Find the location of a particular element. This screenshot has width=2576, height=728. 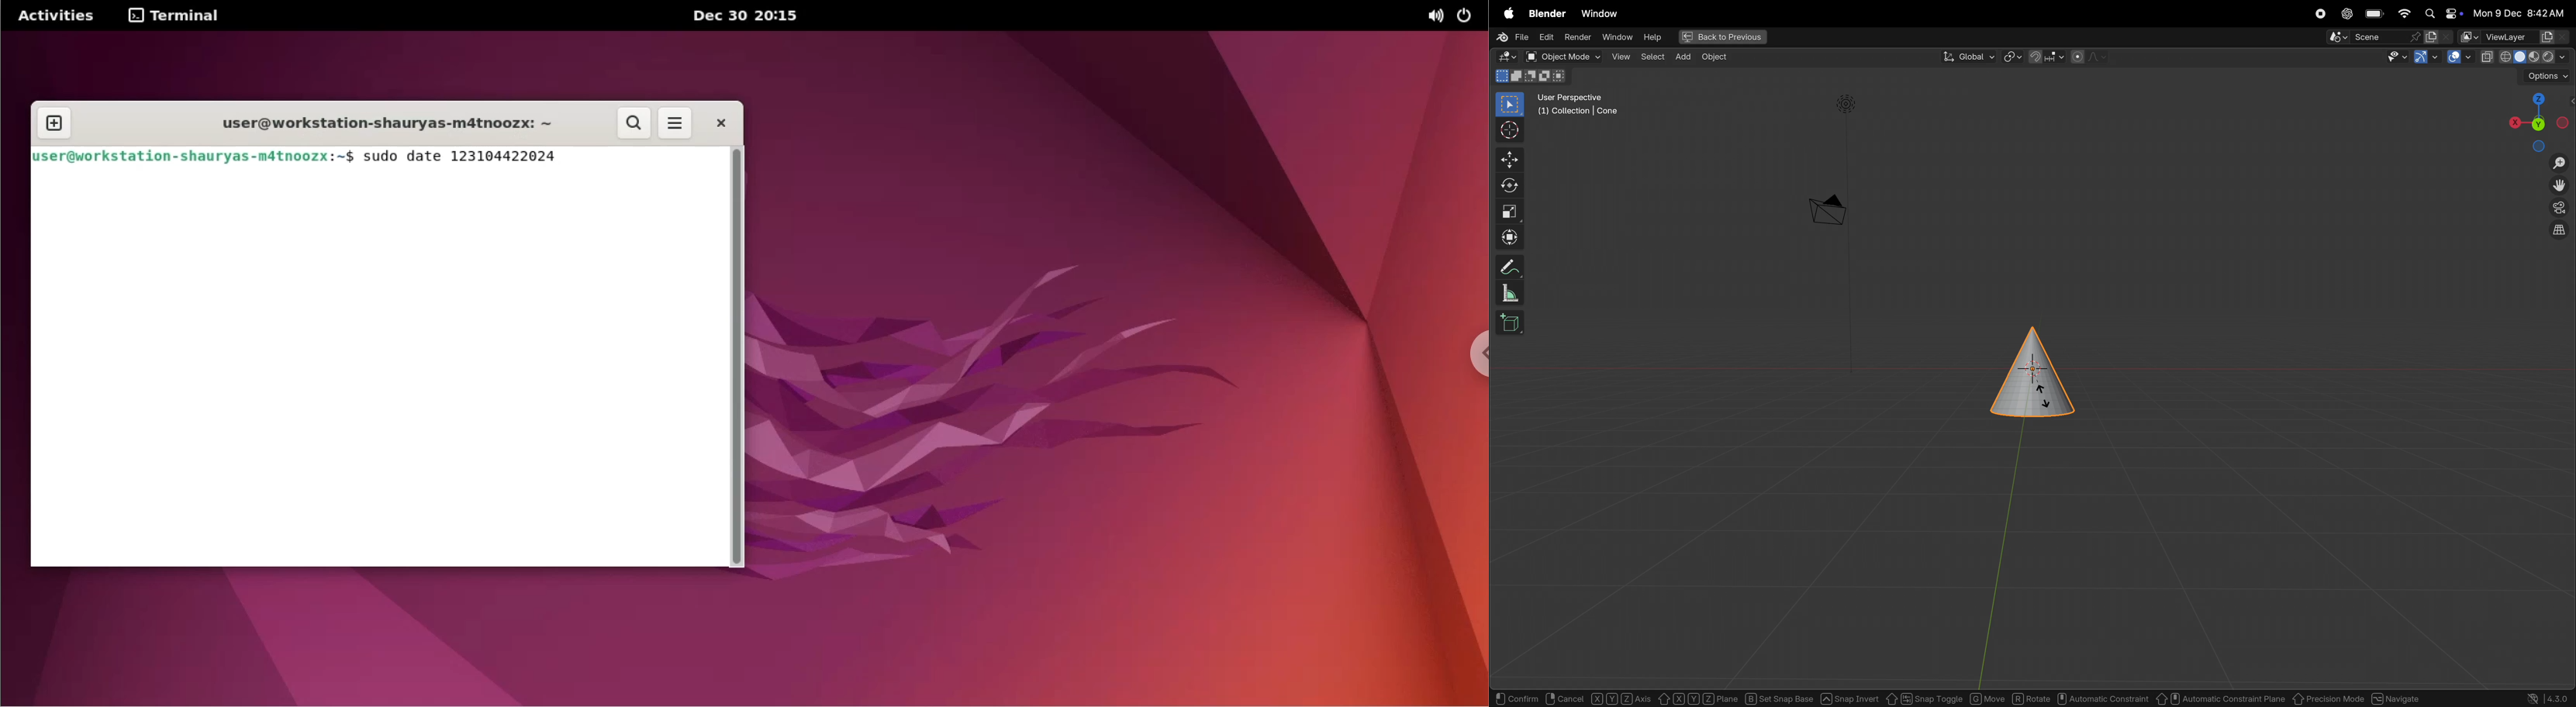

Previous mode is located at coordinates (2327, 698).